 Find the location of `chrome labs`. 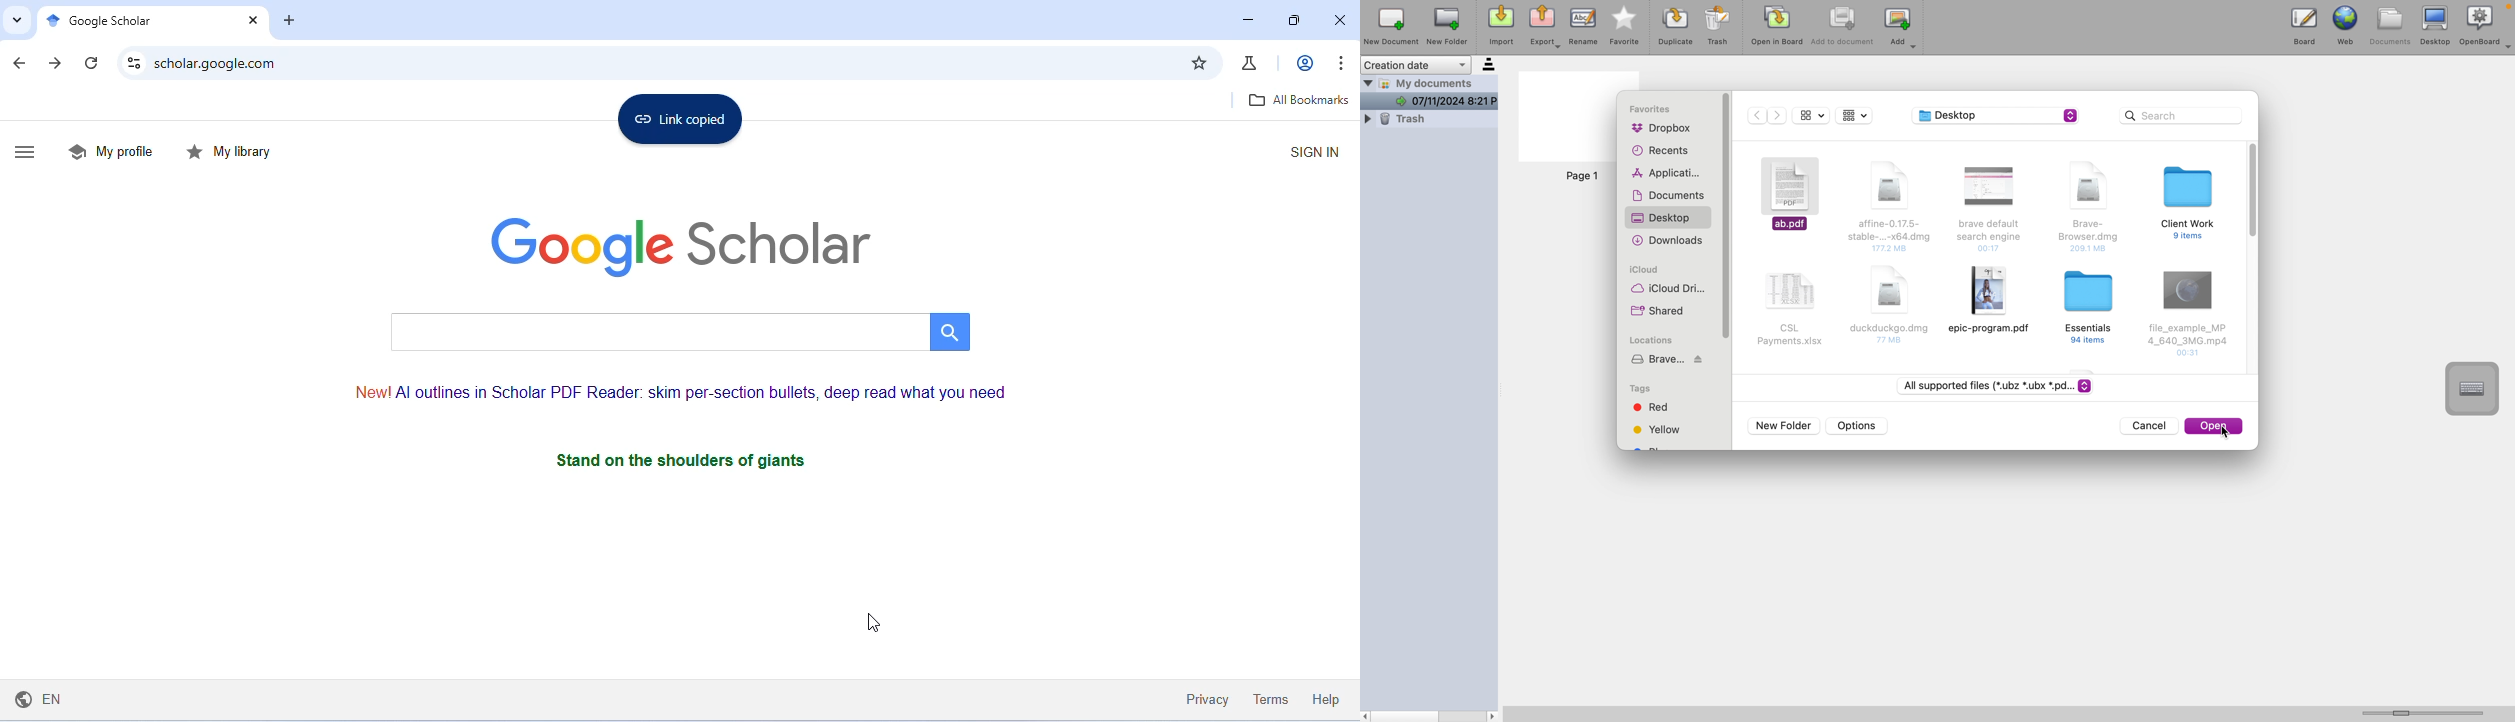

chrome labs is located at coordinates (1252, 63).